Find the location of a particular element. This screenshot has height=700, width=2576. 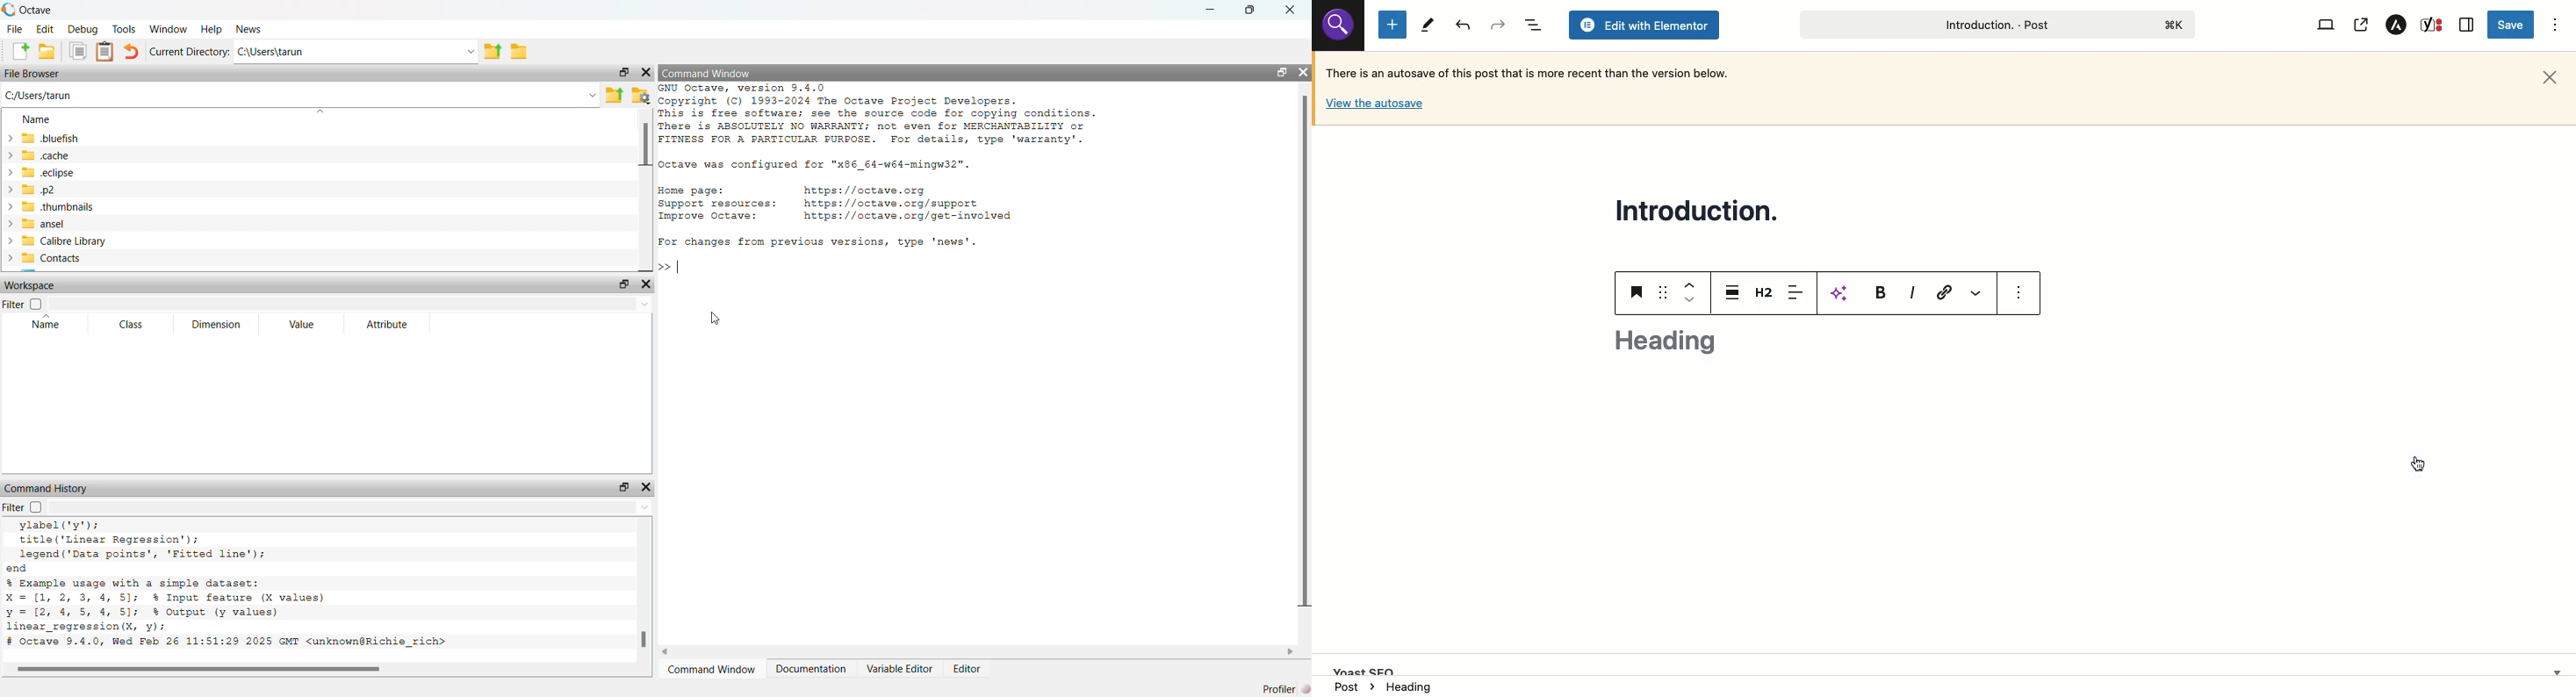

scrollbar is located at coordinates (646, 153).